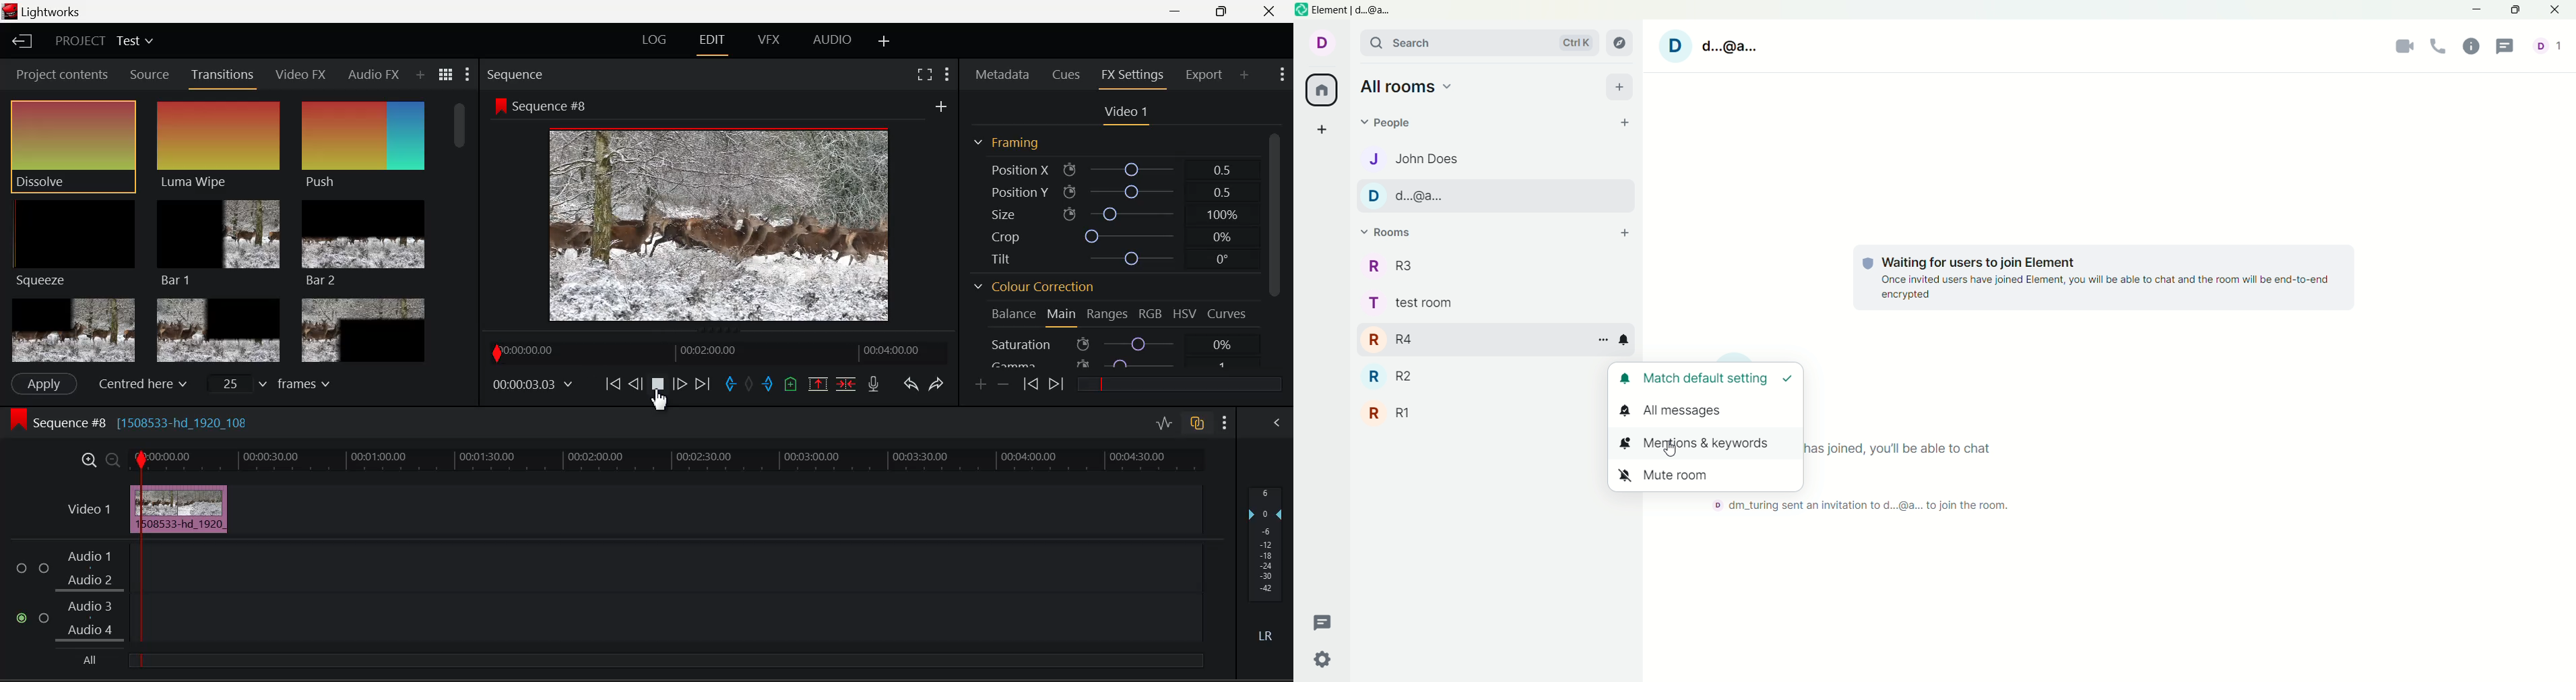 The width and height of the screenshot is (2576, 700). I want to click on room info, so click(2474, 45).